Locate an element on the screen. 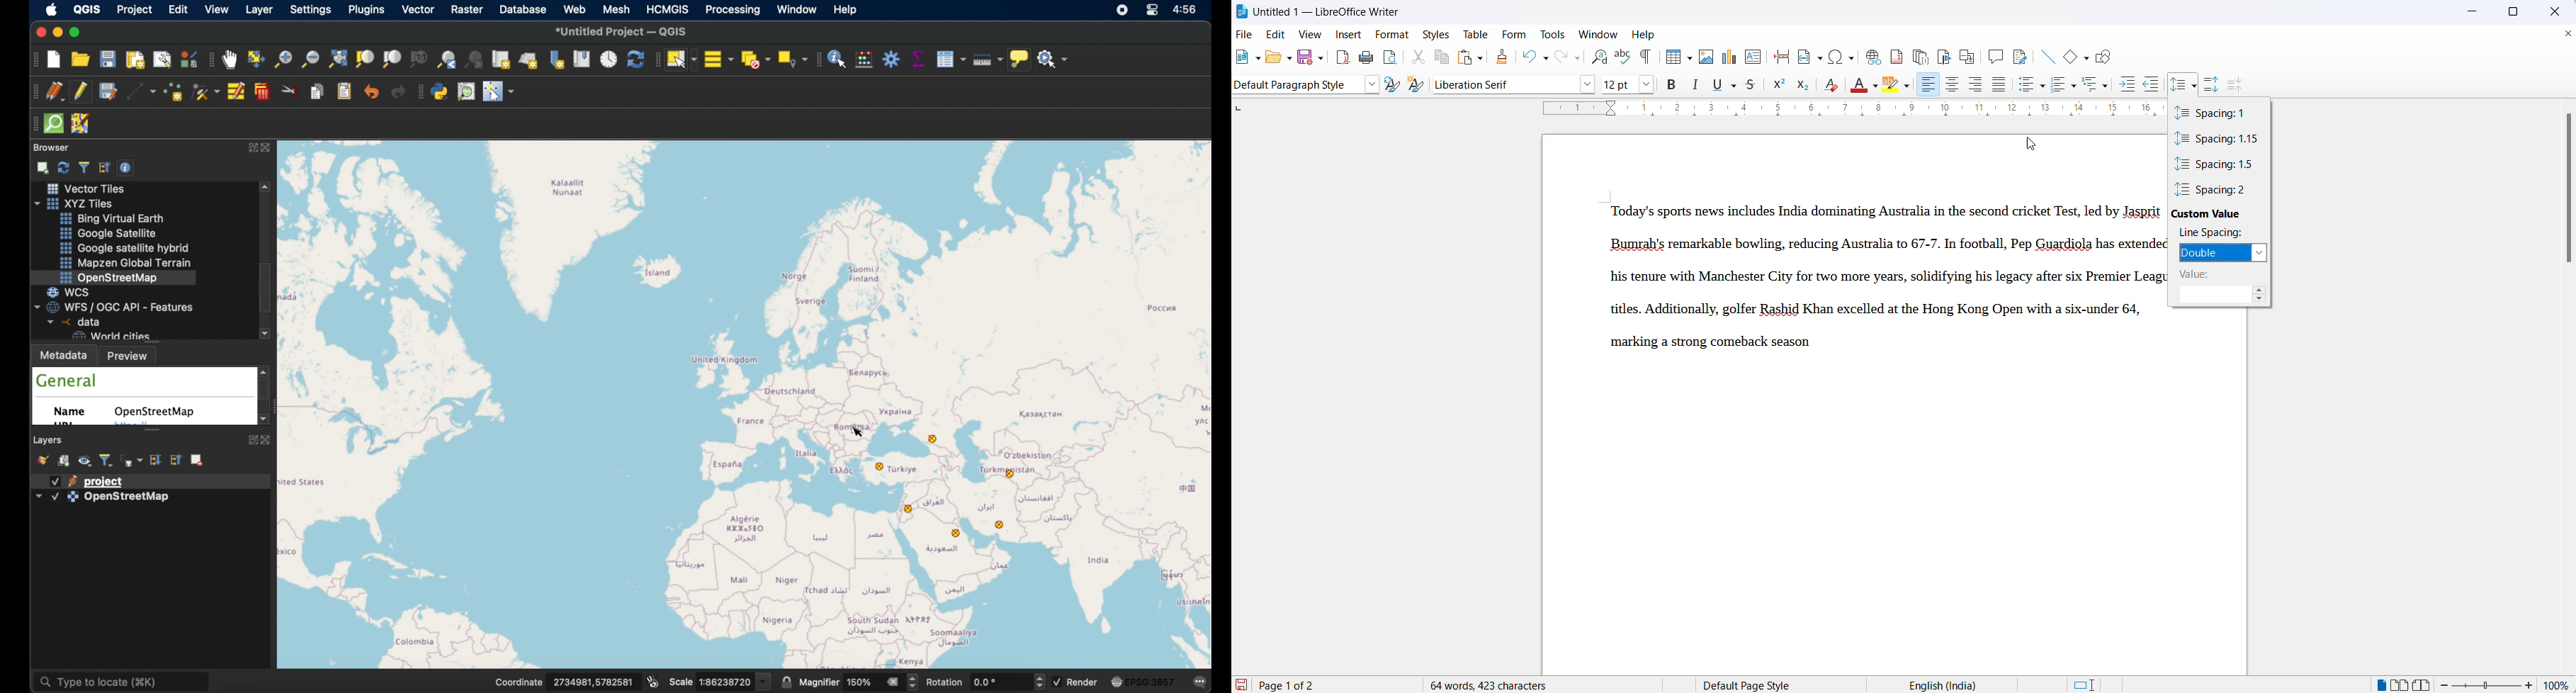 The height and width of the screenshot is (700, 2576). zoom in is located at coordinates (282, 63).